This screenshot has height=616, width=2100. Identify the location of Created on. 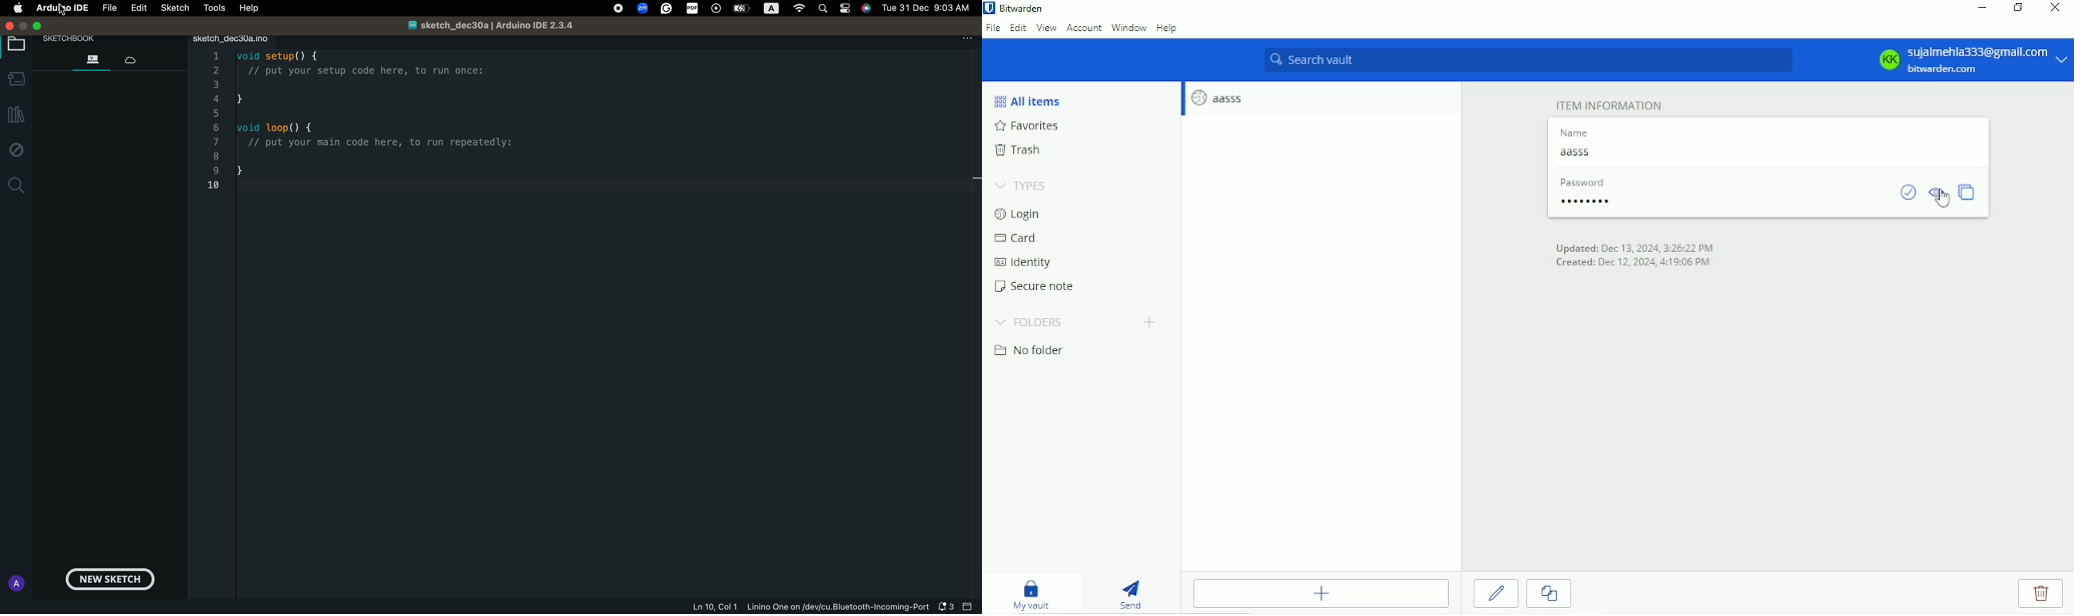
(1634, 264).